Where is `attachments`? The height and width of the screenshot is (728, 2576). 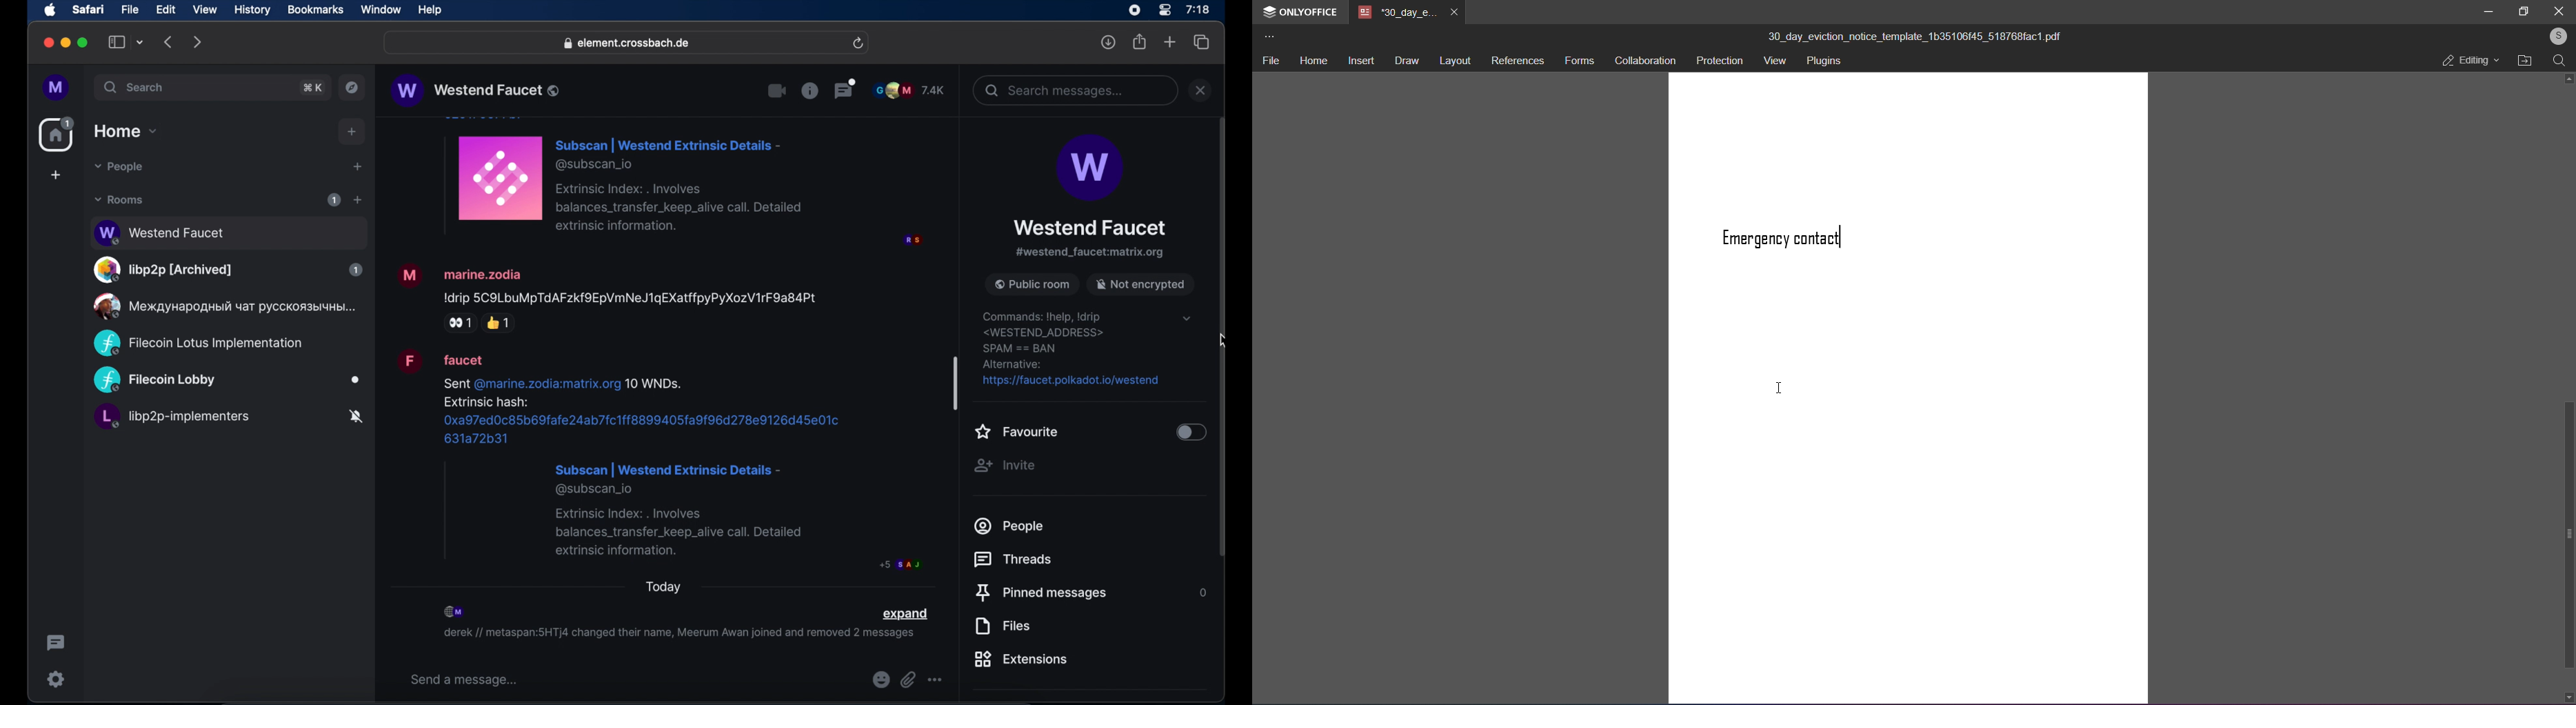 attachments is located at coordinates (908, 680).